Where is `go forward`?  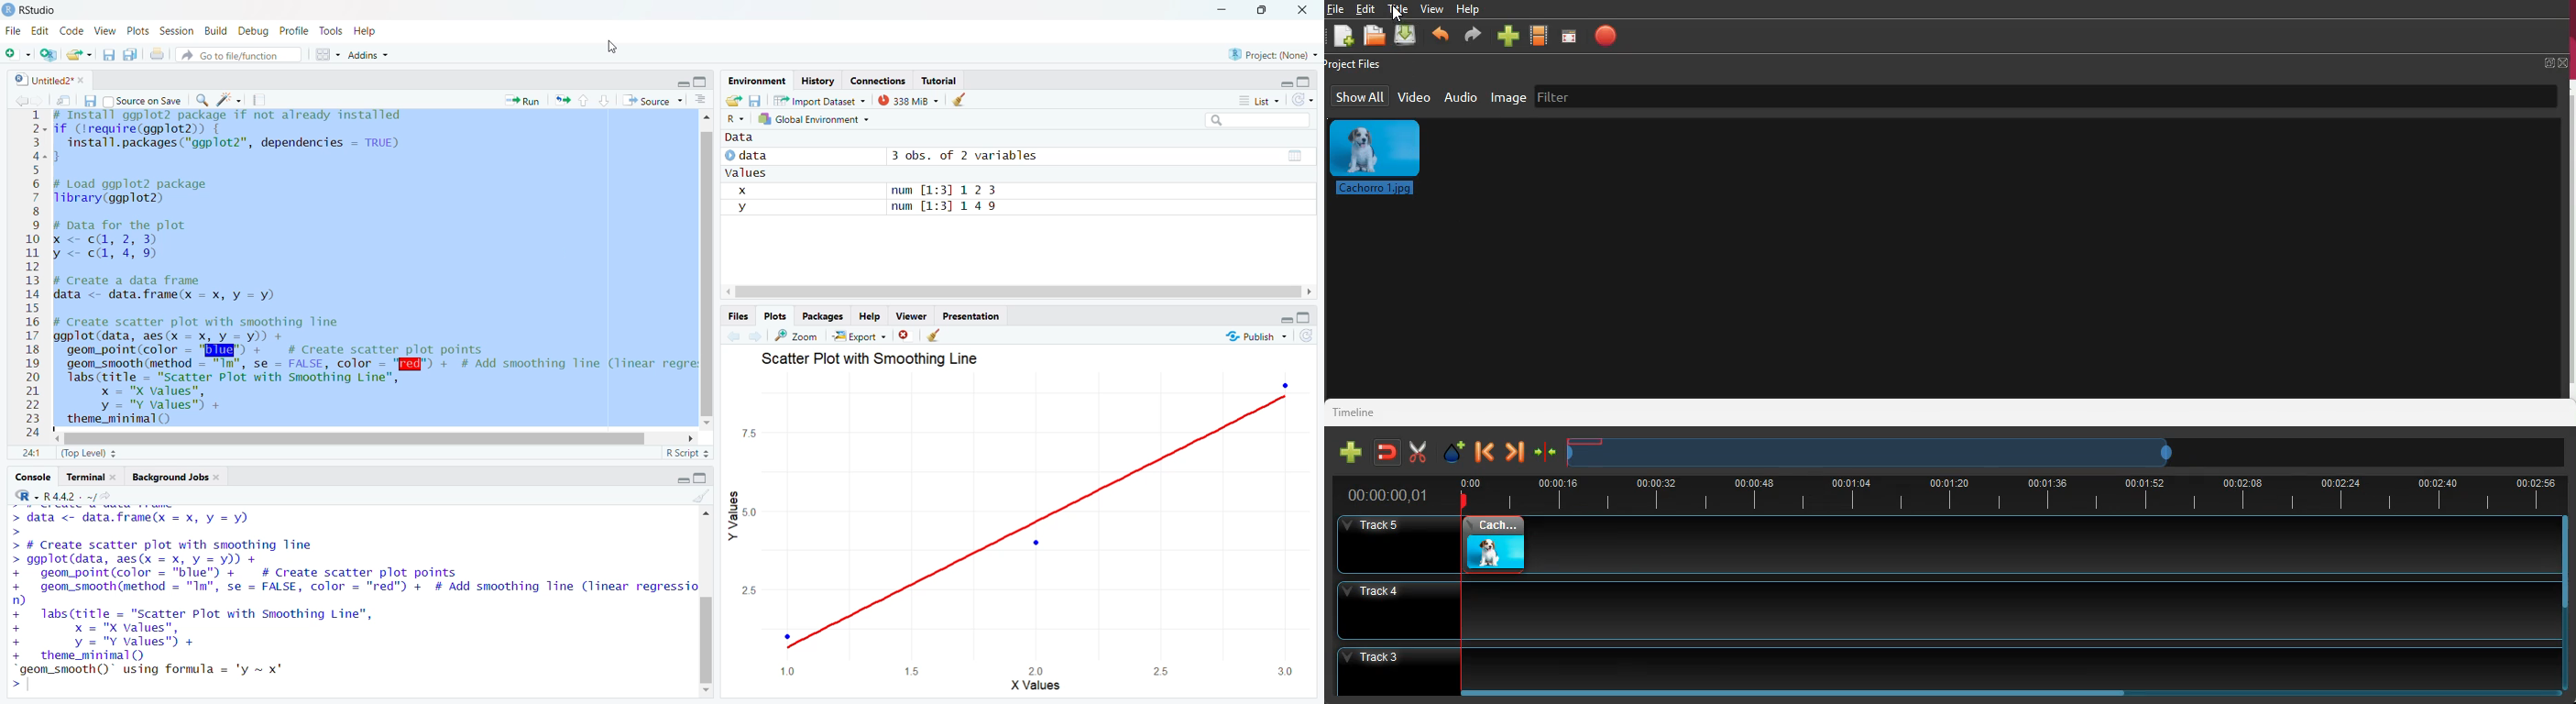 go forward is located at coordinates (758, 336).